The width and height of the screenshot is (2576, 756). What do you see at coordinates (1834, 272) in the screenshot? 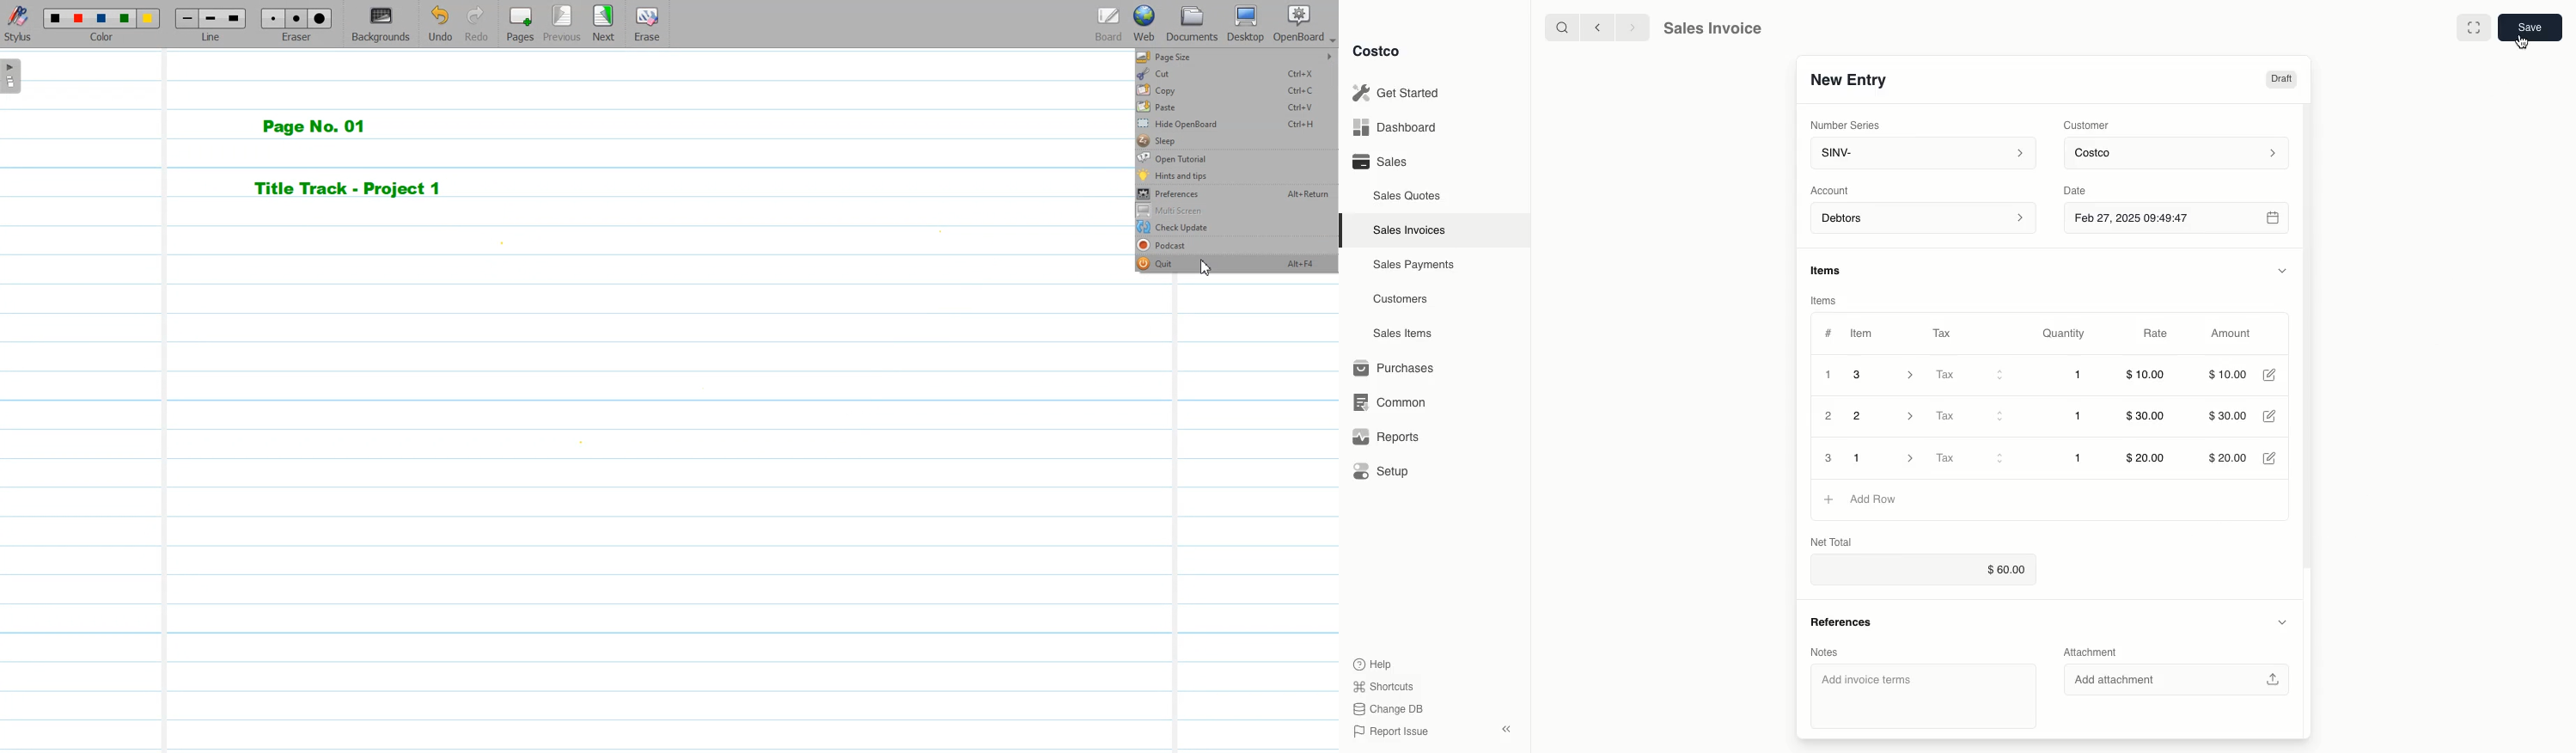
I see `Items` at bounding box center [1834, 272].